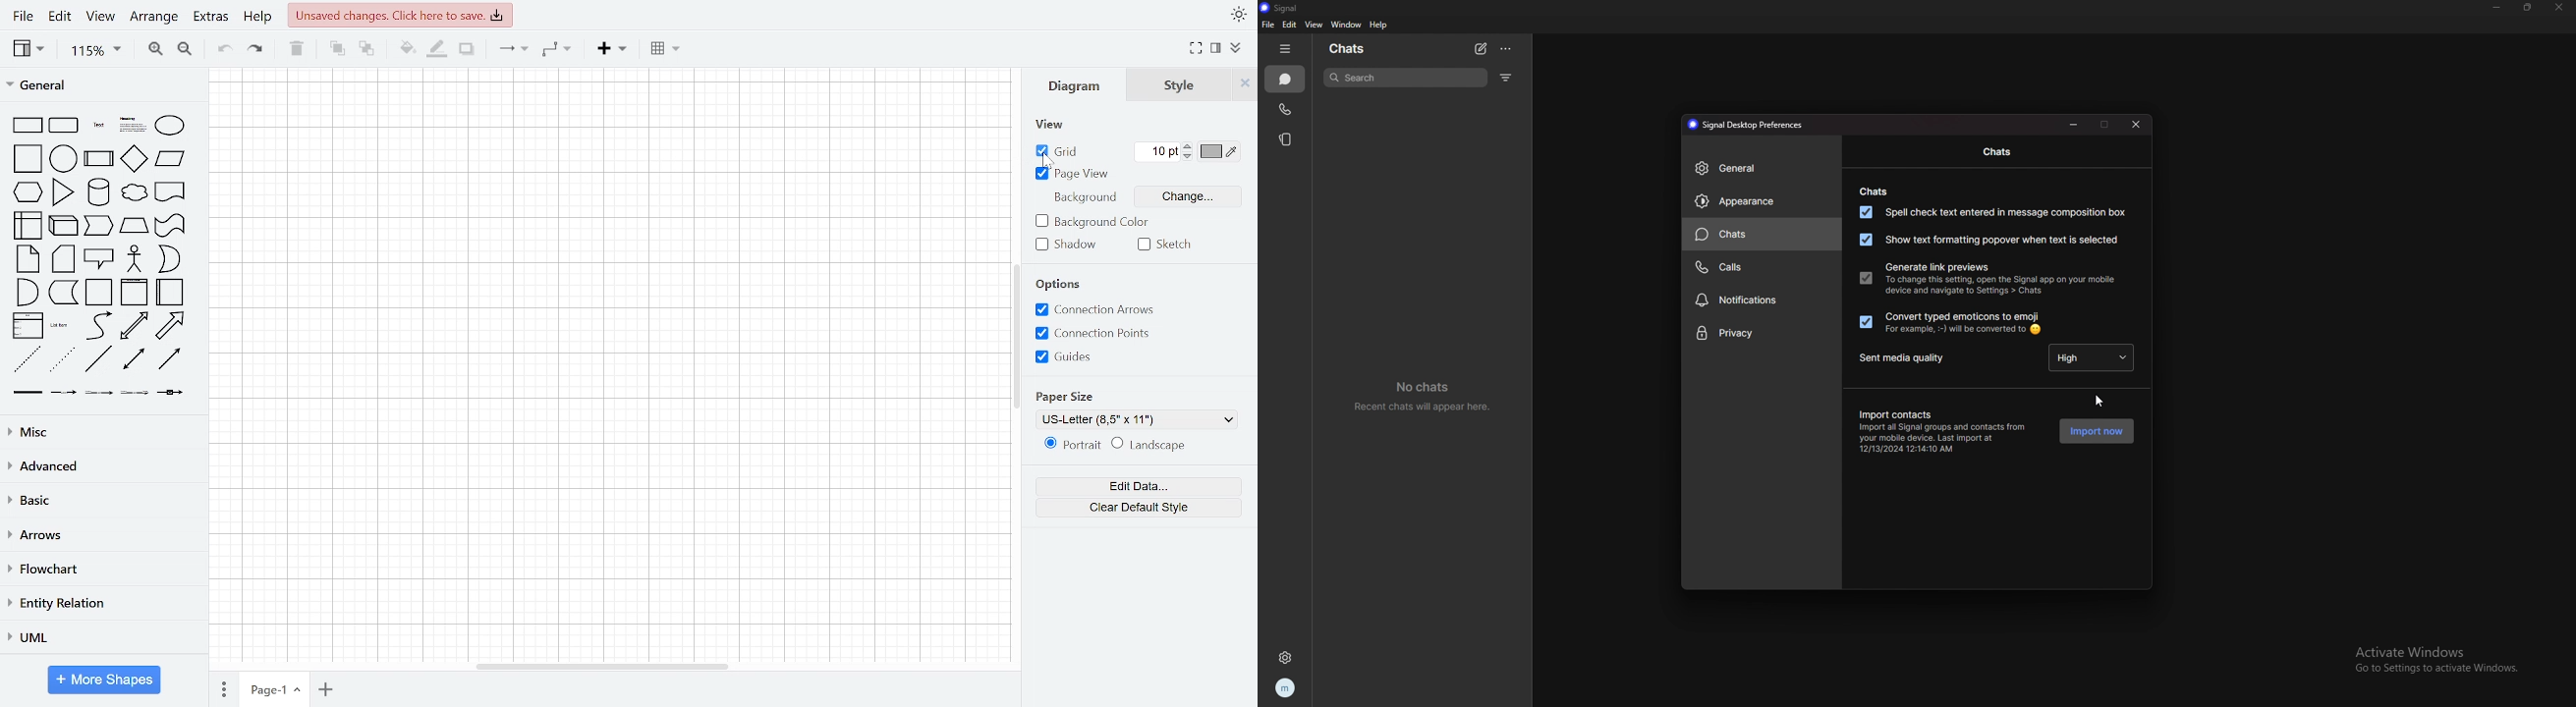 This screenshot has width=2576, height=728. Describe the element at coordinates (1286, 49) in the screenshot. I see `hide tab` at that location.